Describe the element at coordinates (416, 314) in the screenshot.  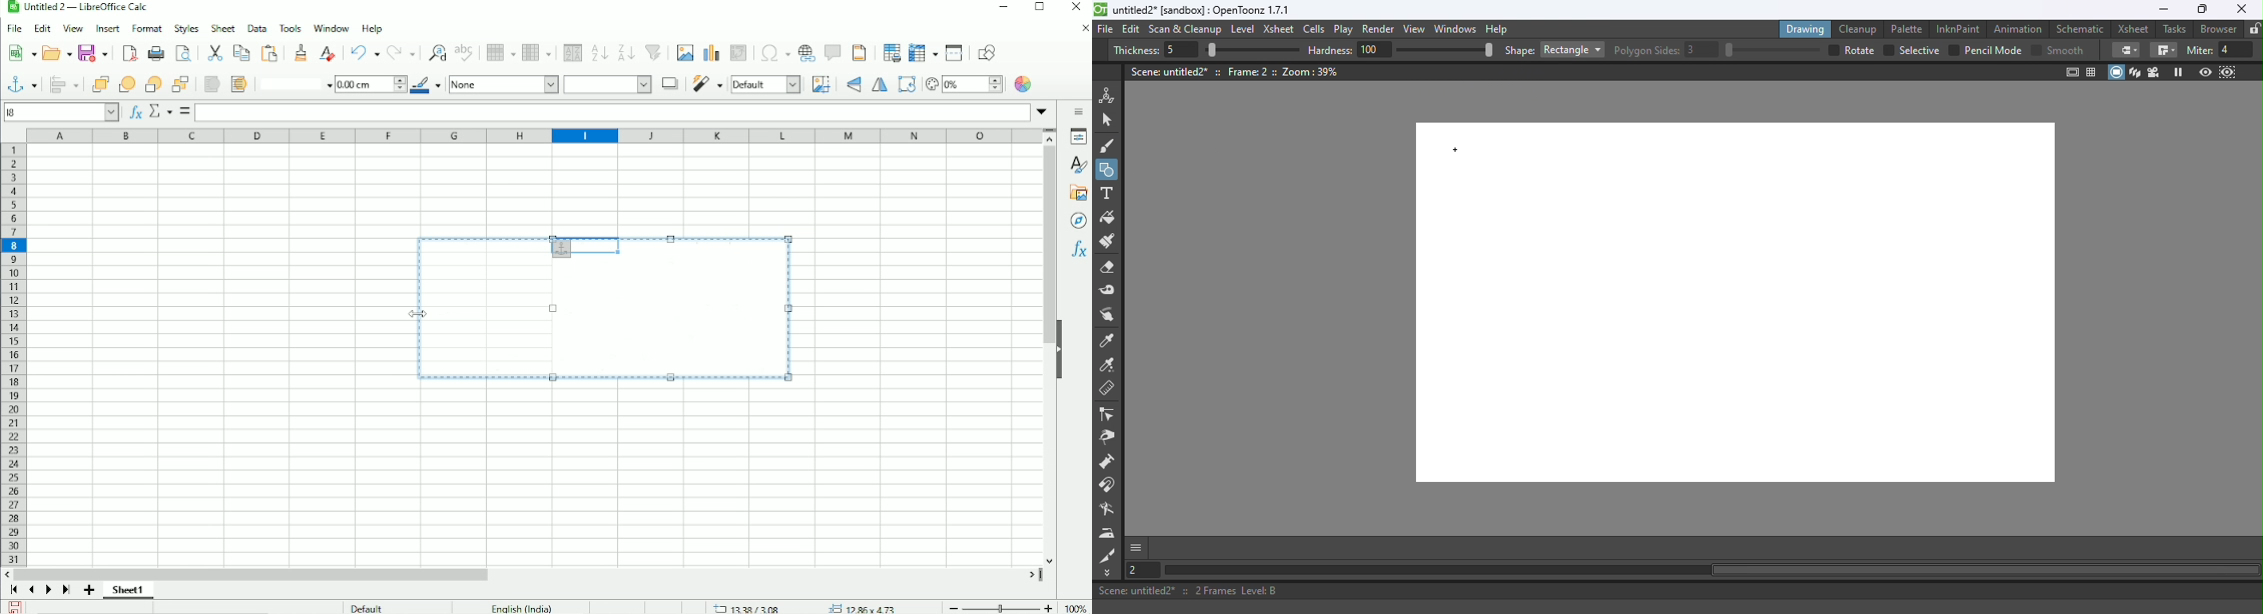
I see `Cursor` at that location.